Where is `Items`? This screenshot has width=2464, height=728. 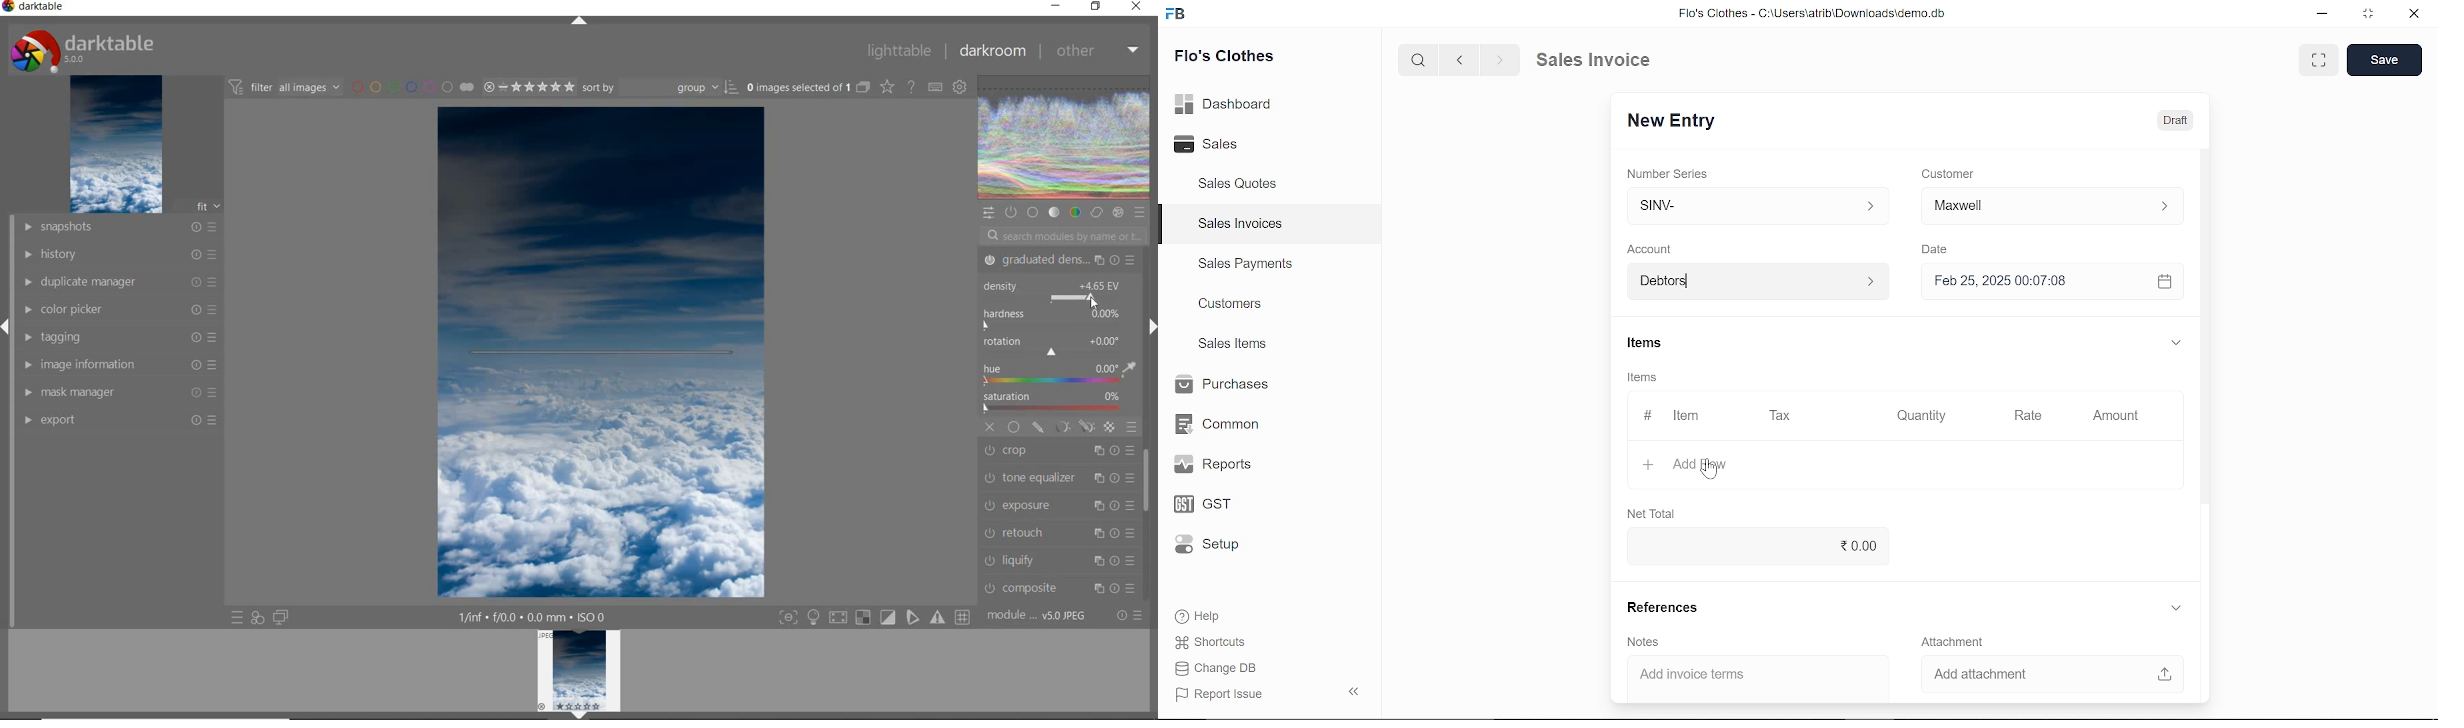 Items is located at coordinates (1649, 343).